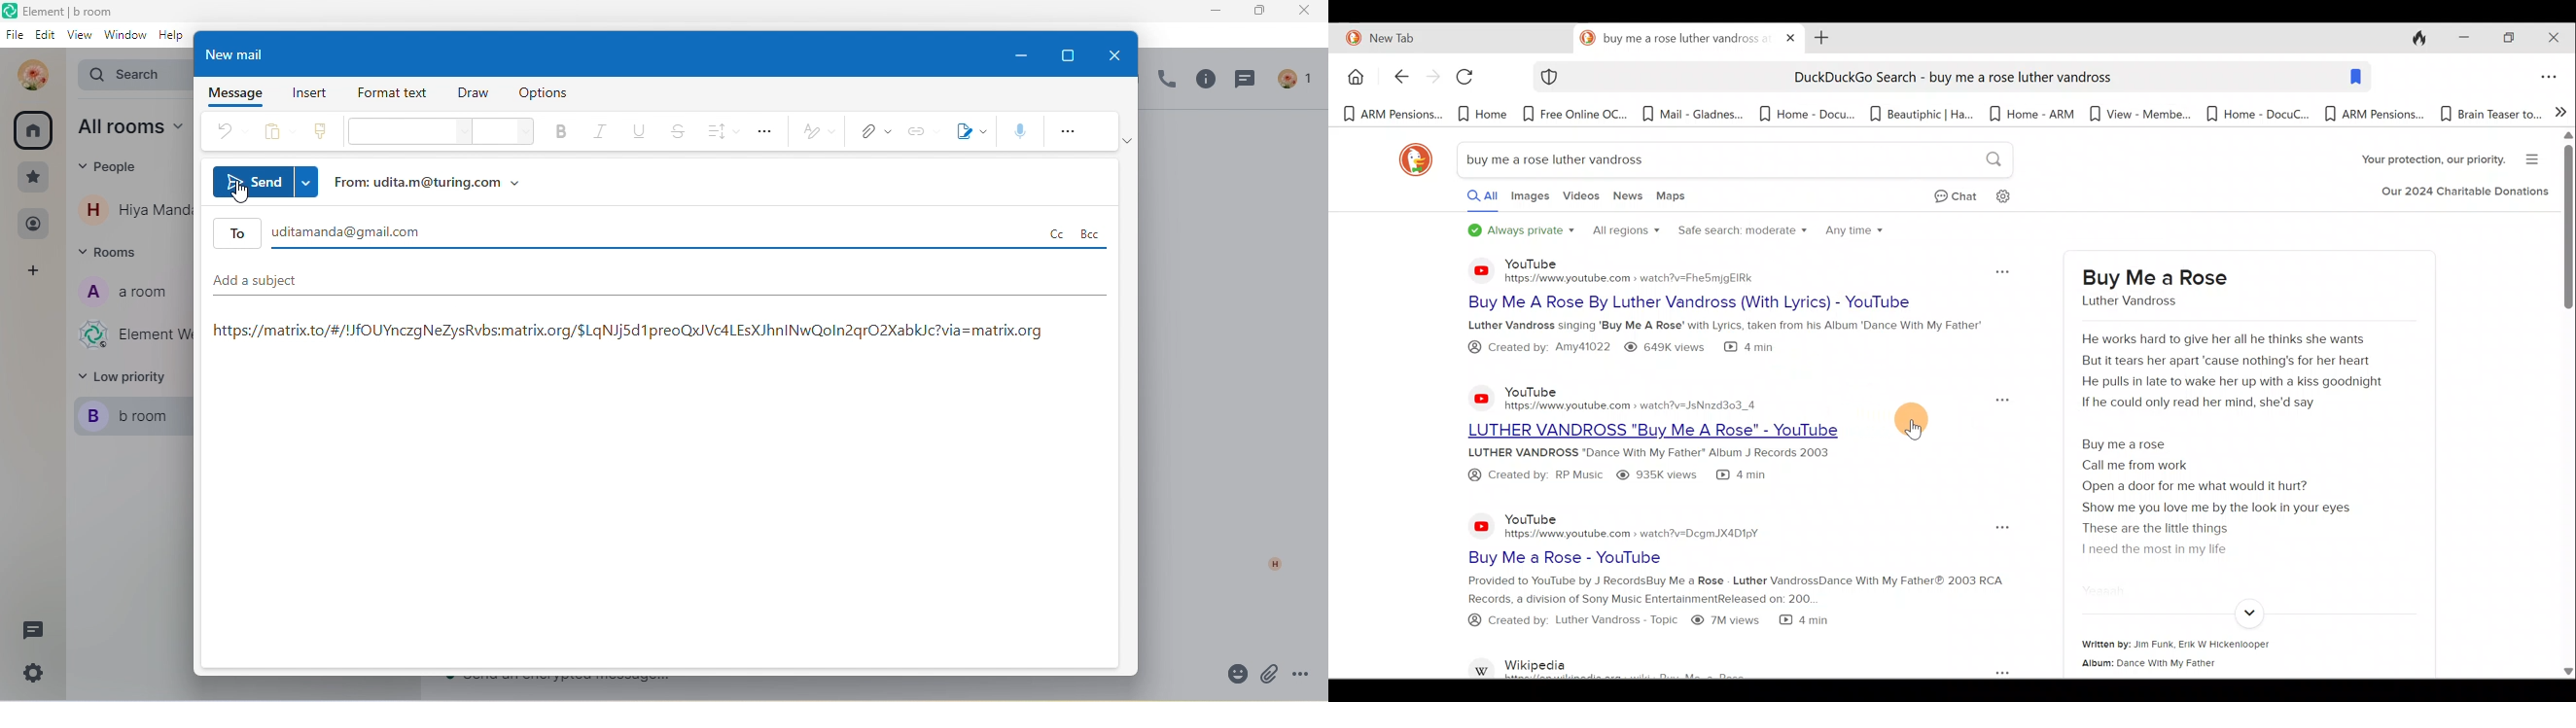 The image size is (2576, 728). I want to click on Bookmark 9, so click(2251, 114).